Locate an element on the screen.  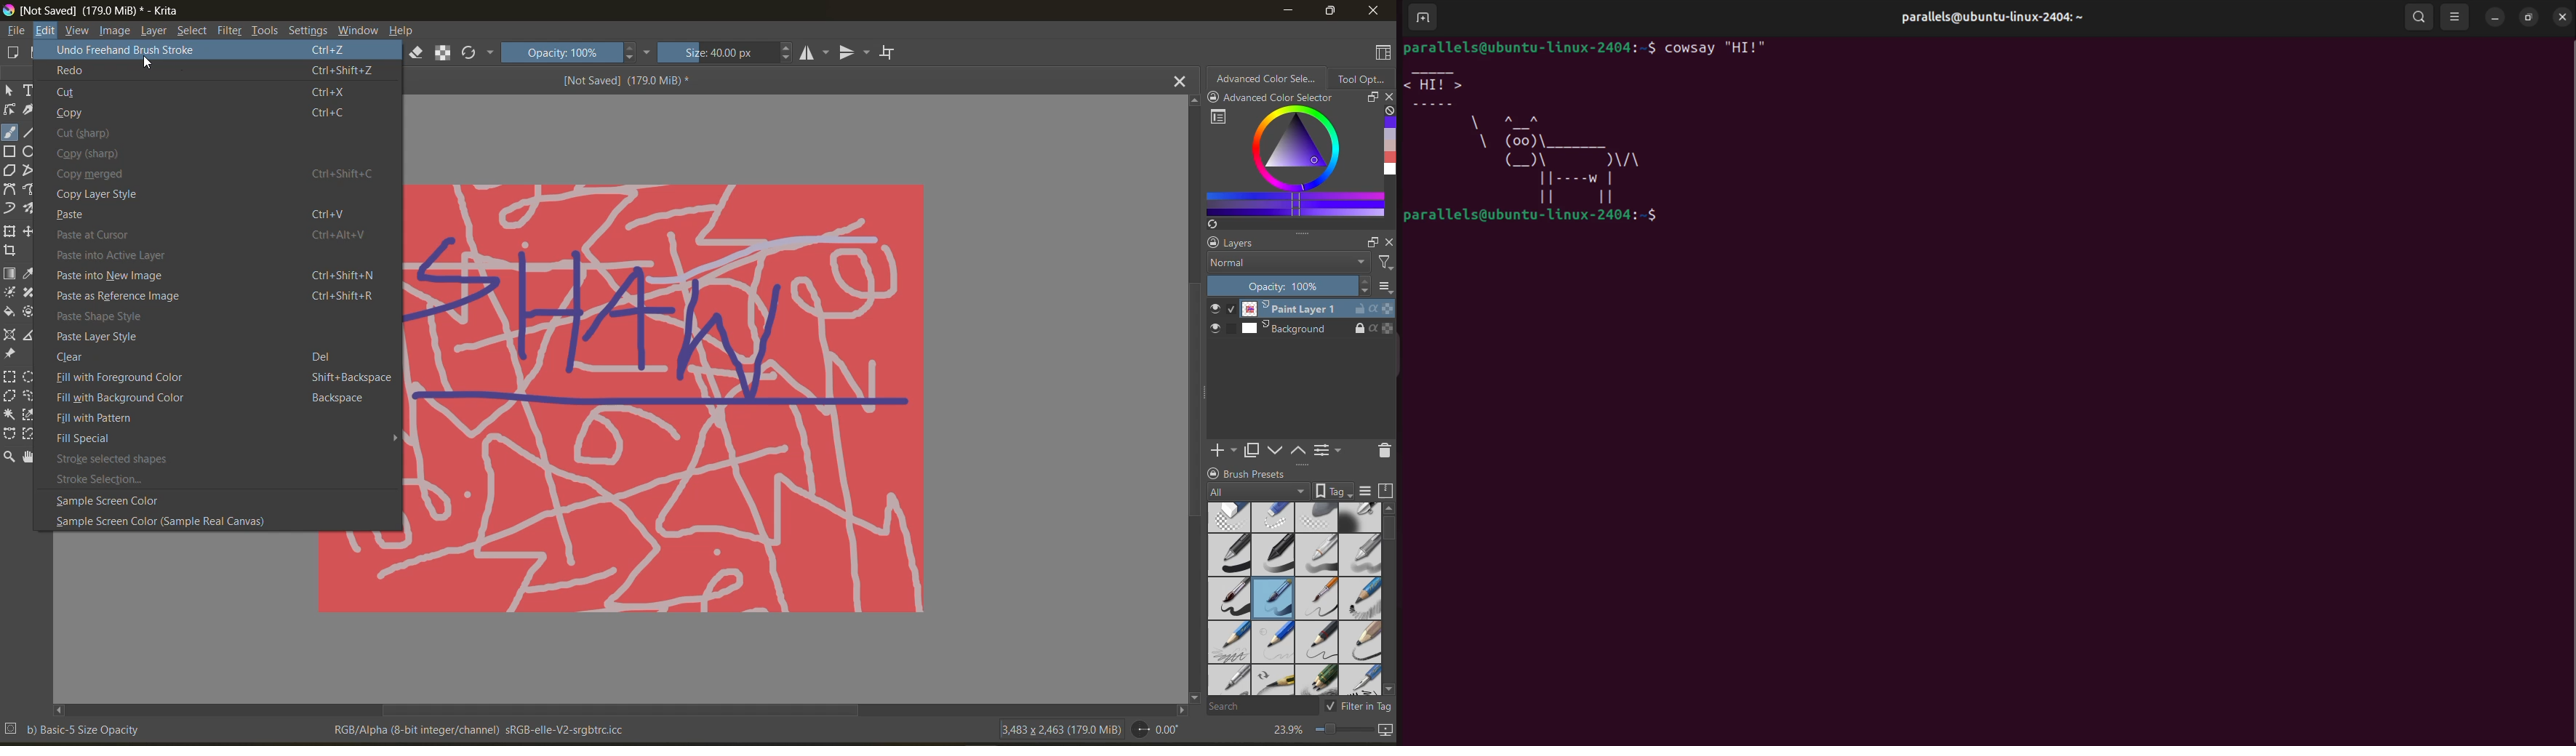
settings is located at coordinates (308, 29).